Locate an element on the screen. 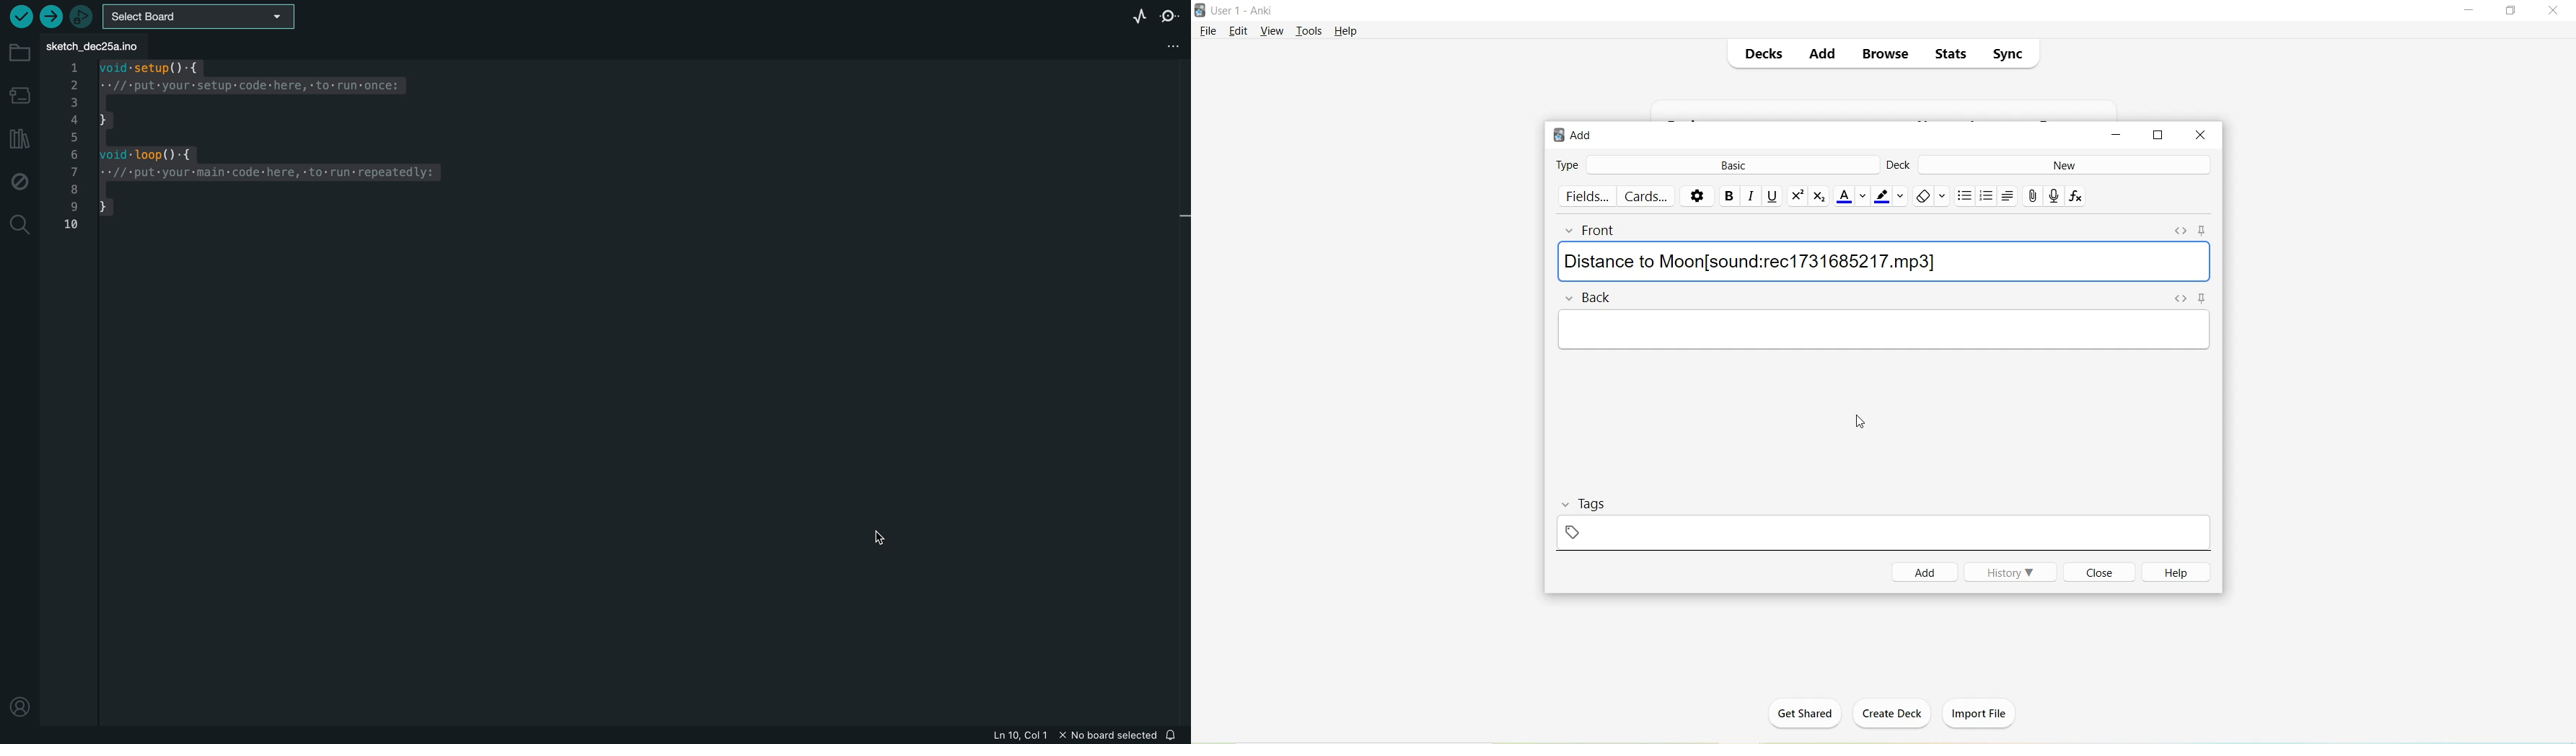  Help is located at coordinates (2172, 572).